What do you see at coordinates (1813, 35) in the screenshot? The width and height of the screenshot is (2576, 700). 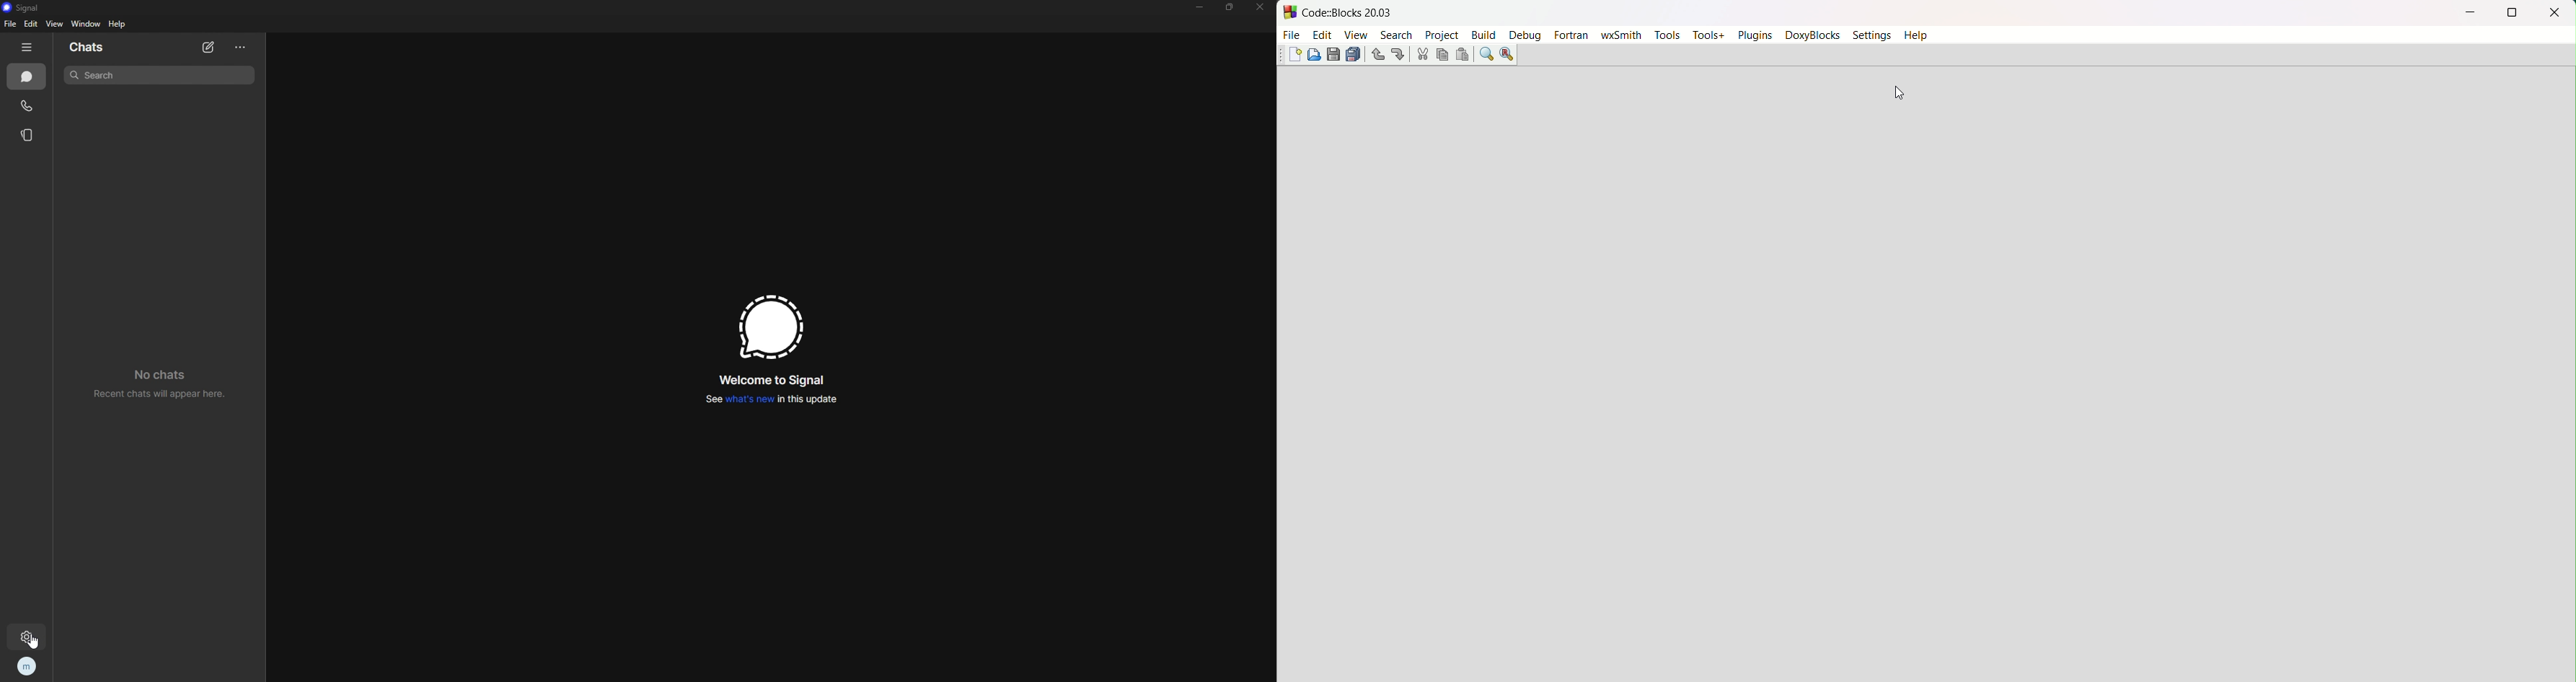 I see `doxyblocks` at bounding box center [1813, 35].